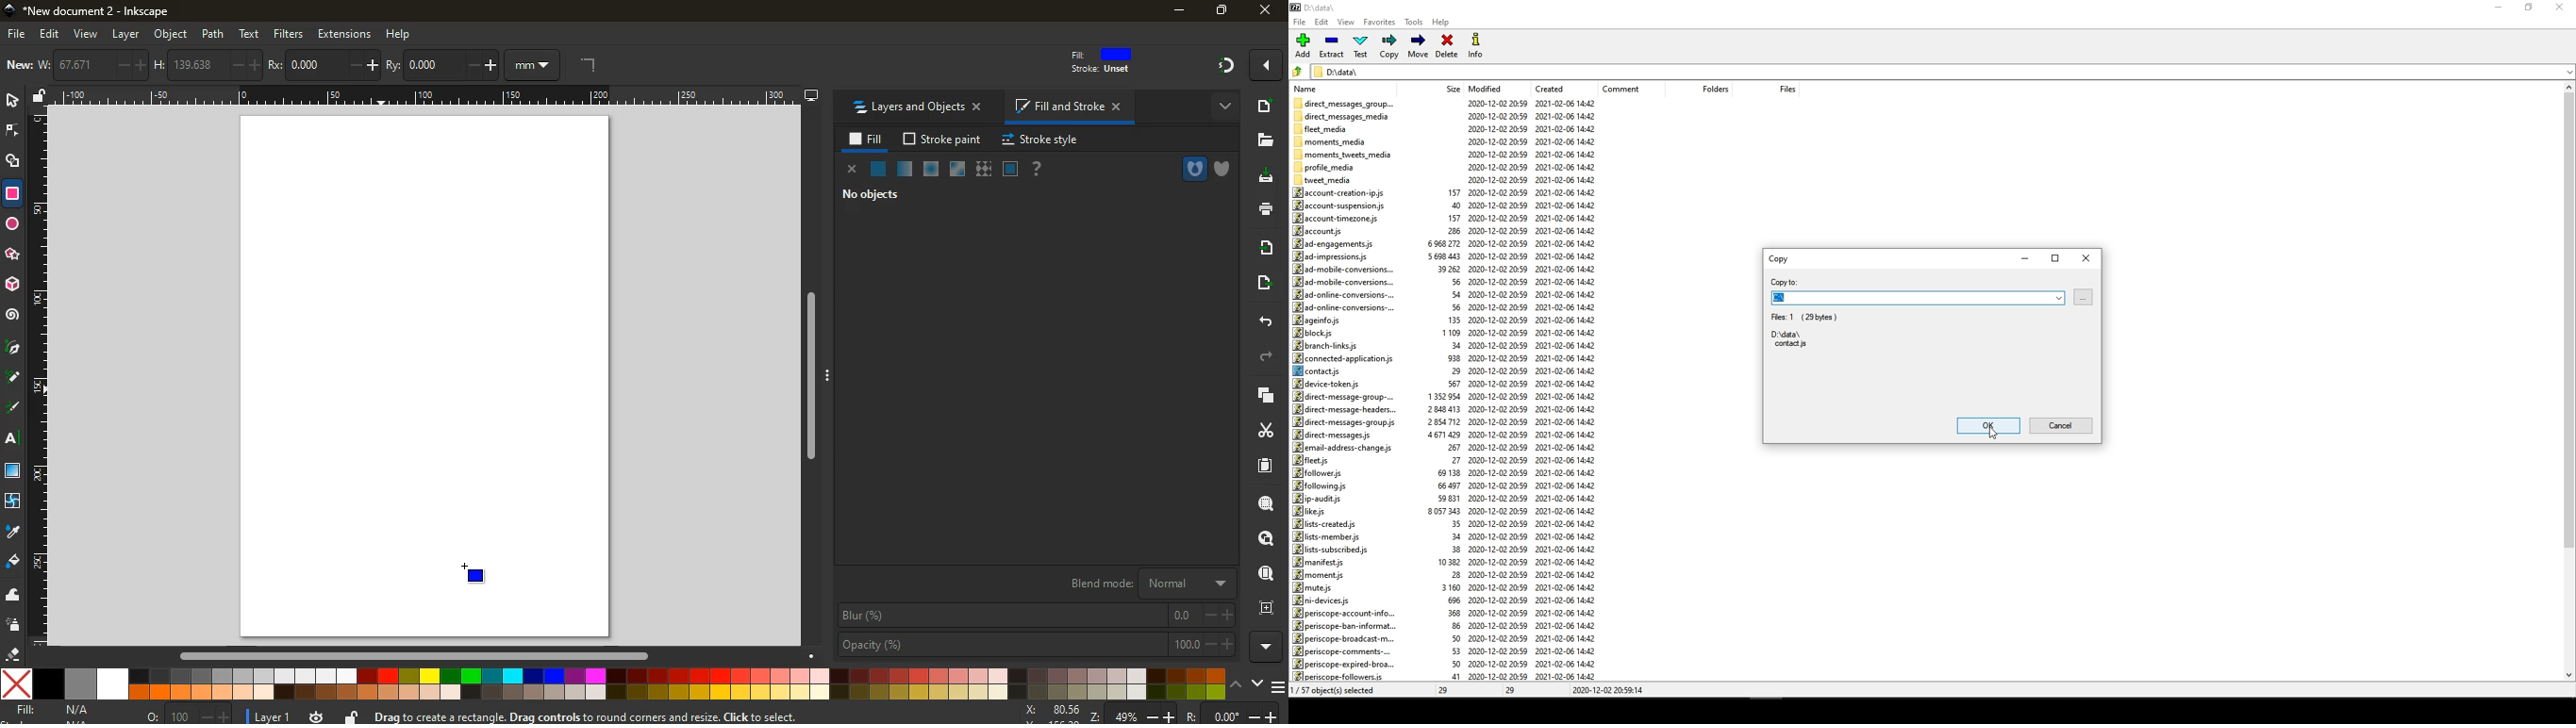 The width and height of the screenshot is (2576, 728). What do you see at coordinates (440, 65) in the screenshot?
I see `ry` at bounding box center [440, 65].